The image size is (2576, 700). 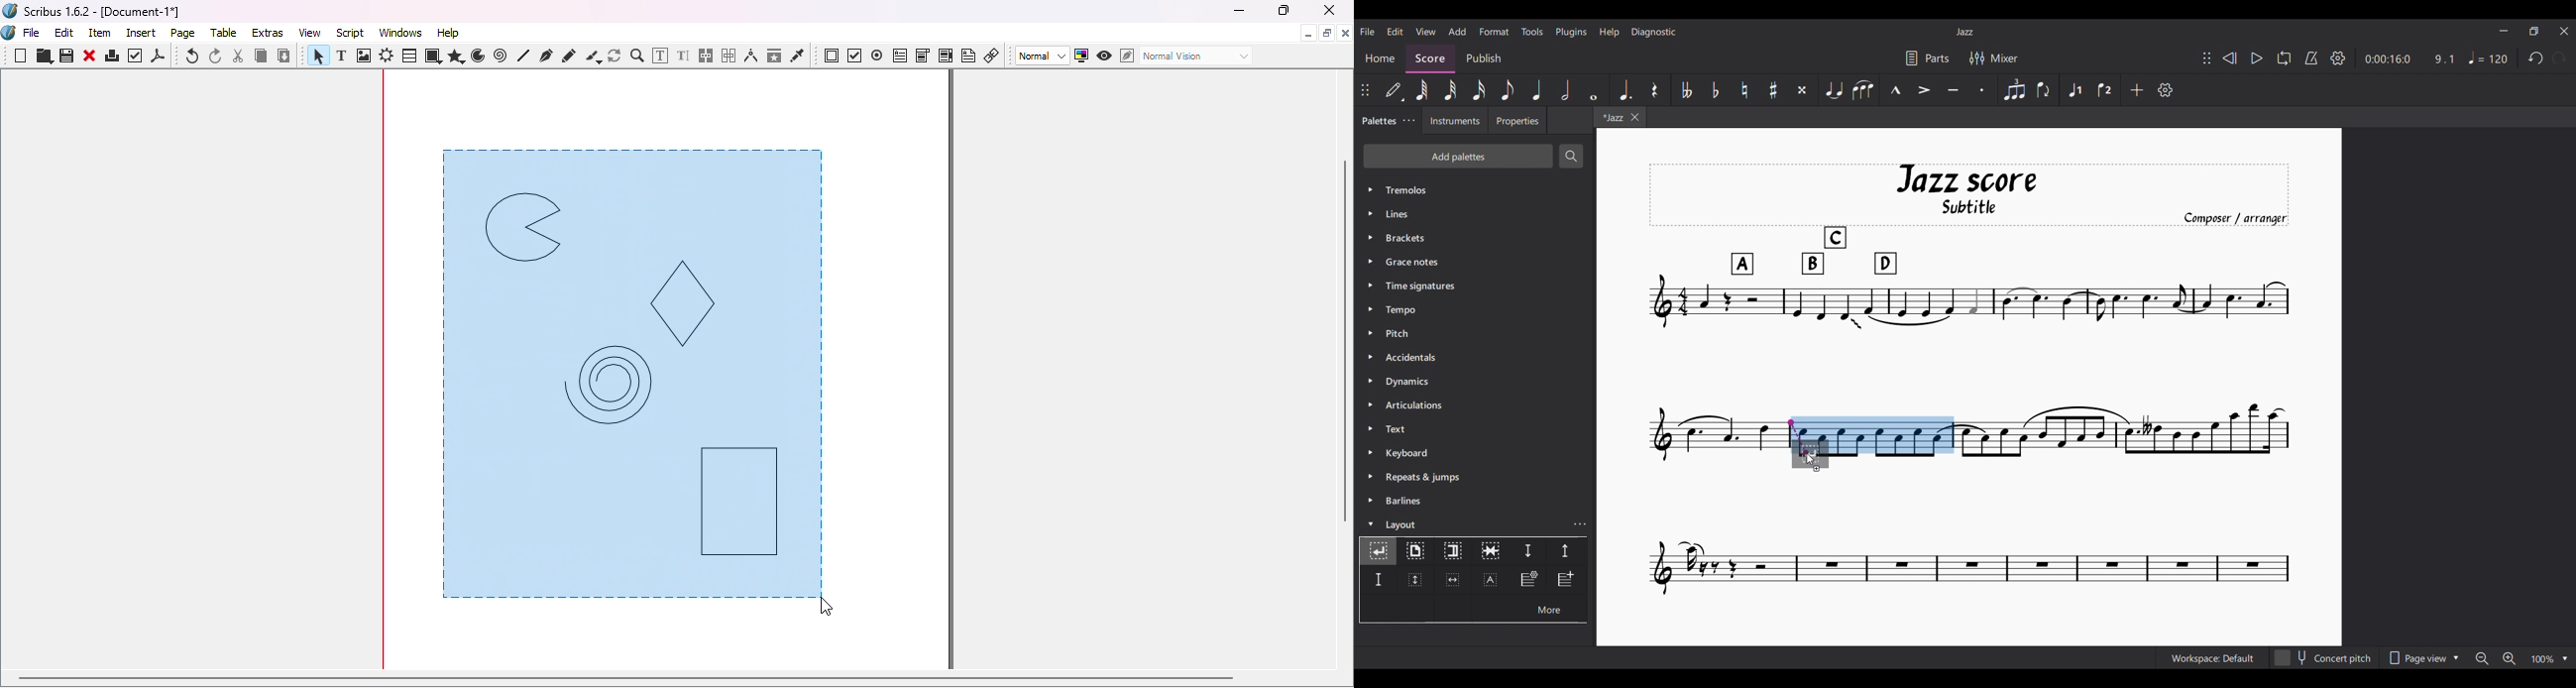 I want to click on Toggle flat, so click(x=1716, y=90).